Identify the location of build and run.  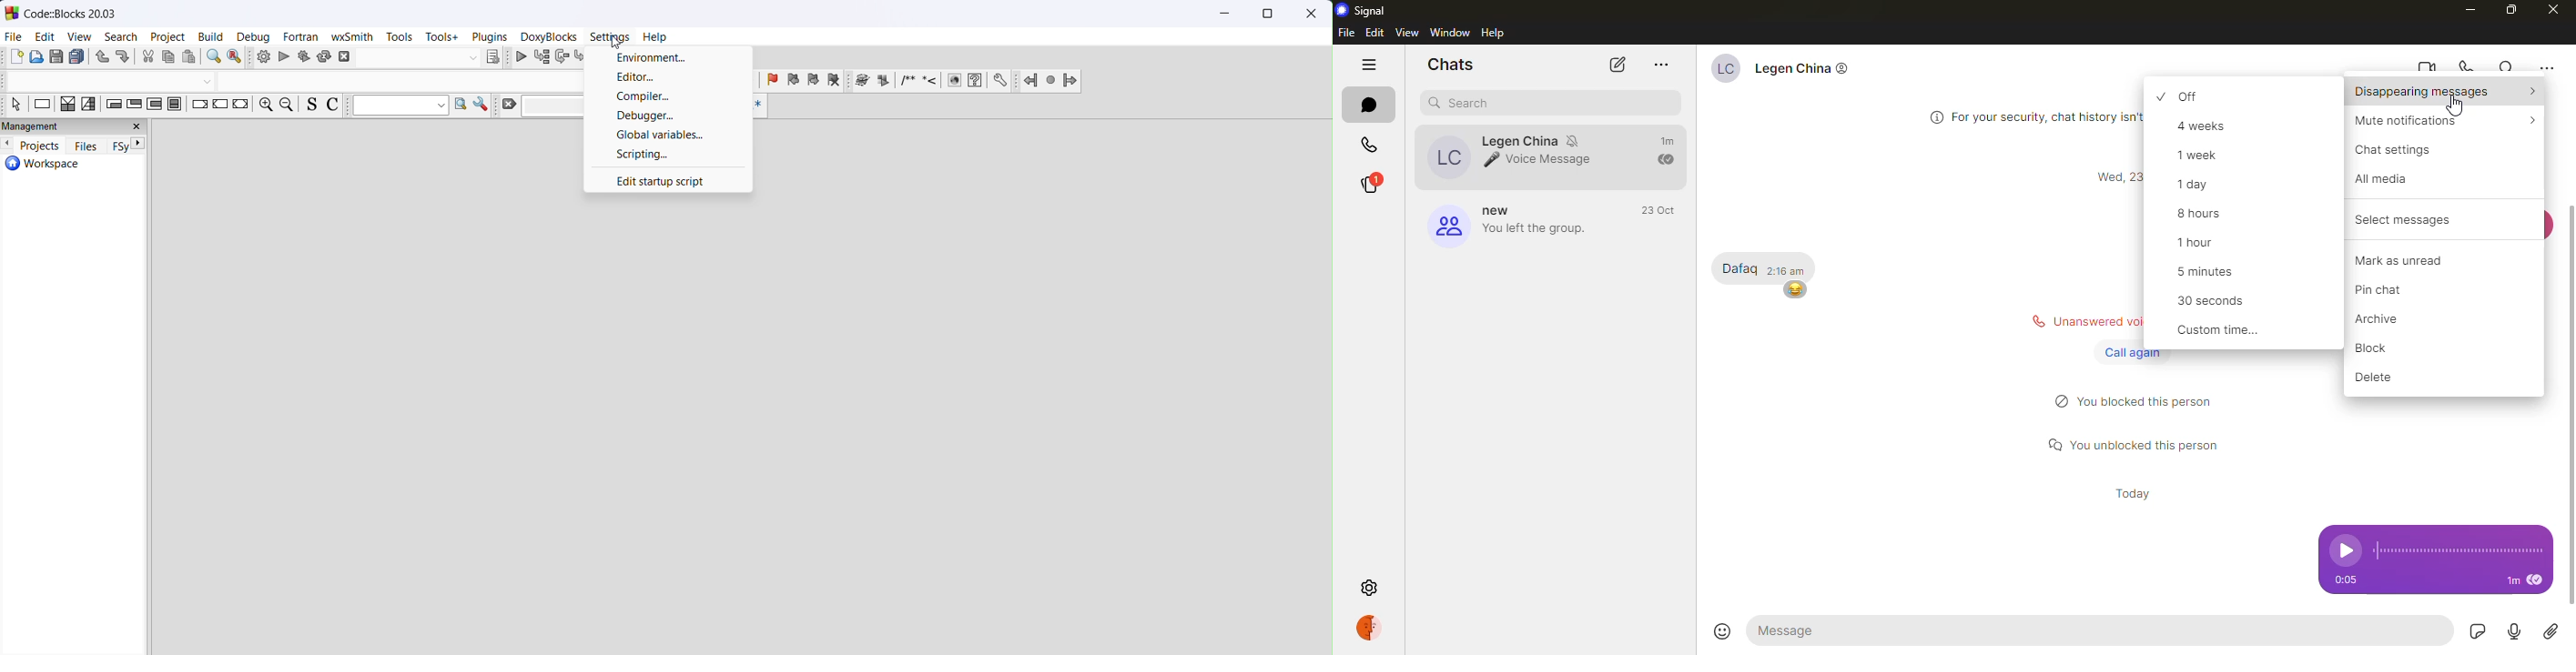
(305, 57).